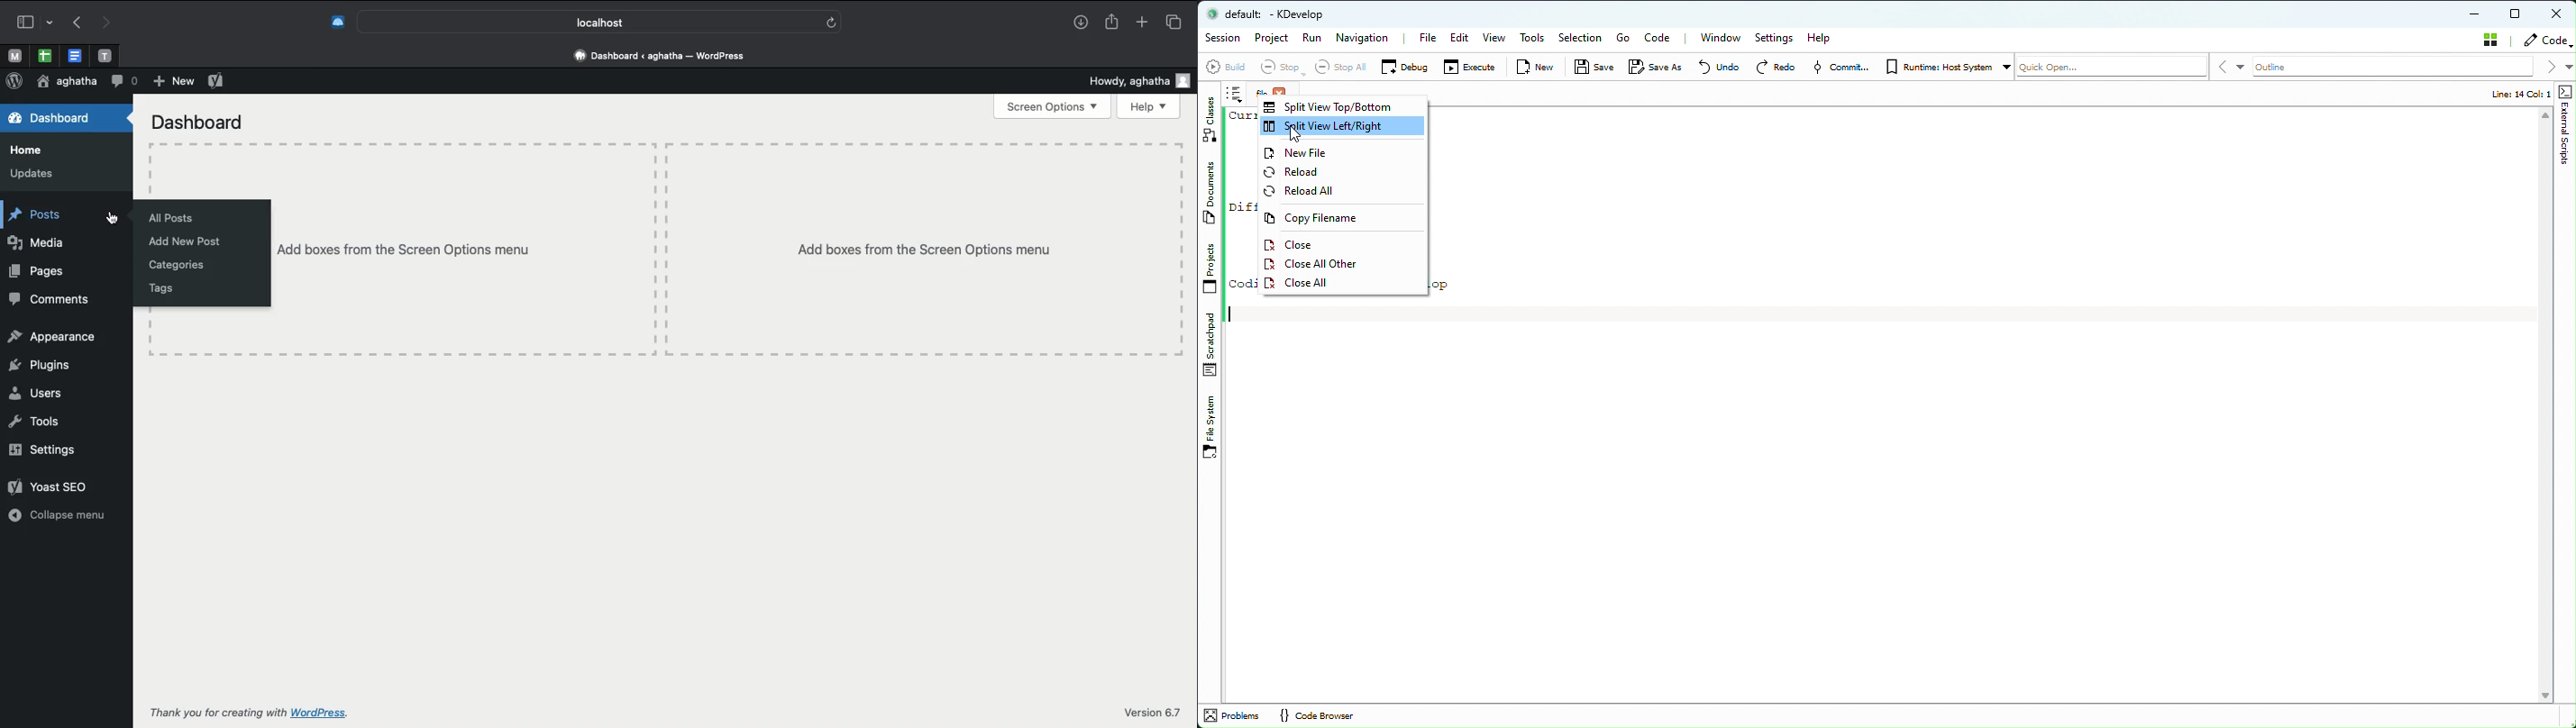 This screenshot has width=2576, height=728. What do you see at coordinates (13, 54) in the screenshot?
I see `pinned tab` at bounding box center [13, 54].